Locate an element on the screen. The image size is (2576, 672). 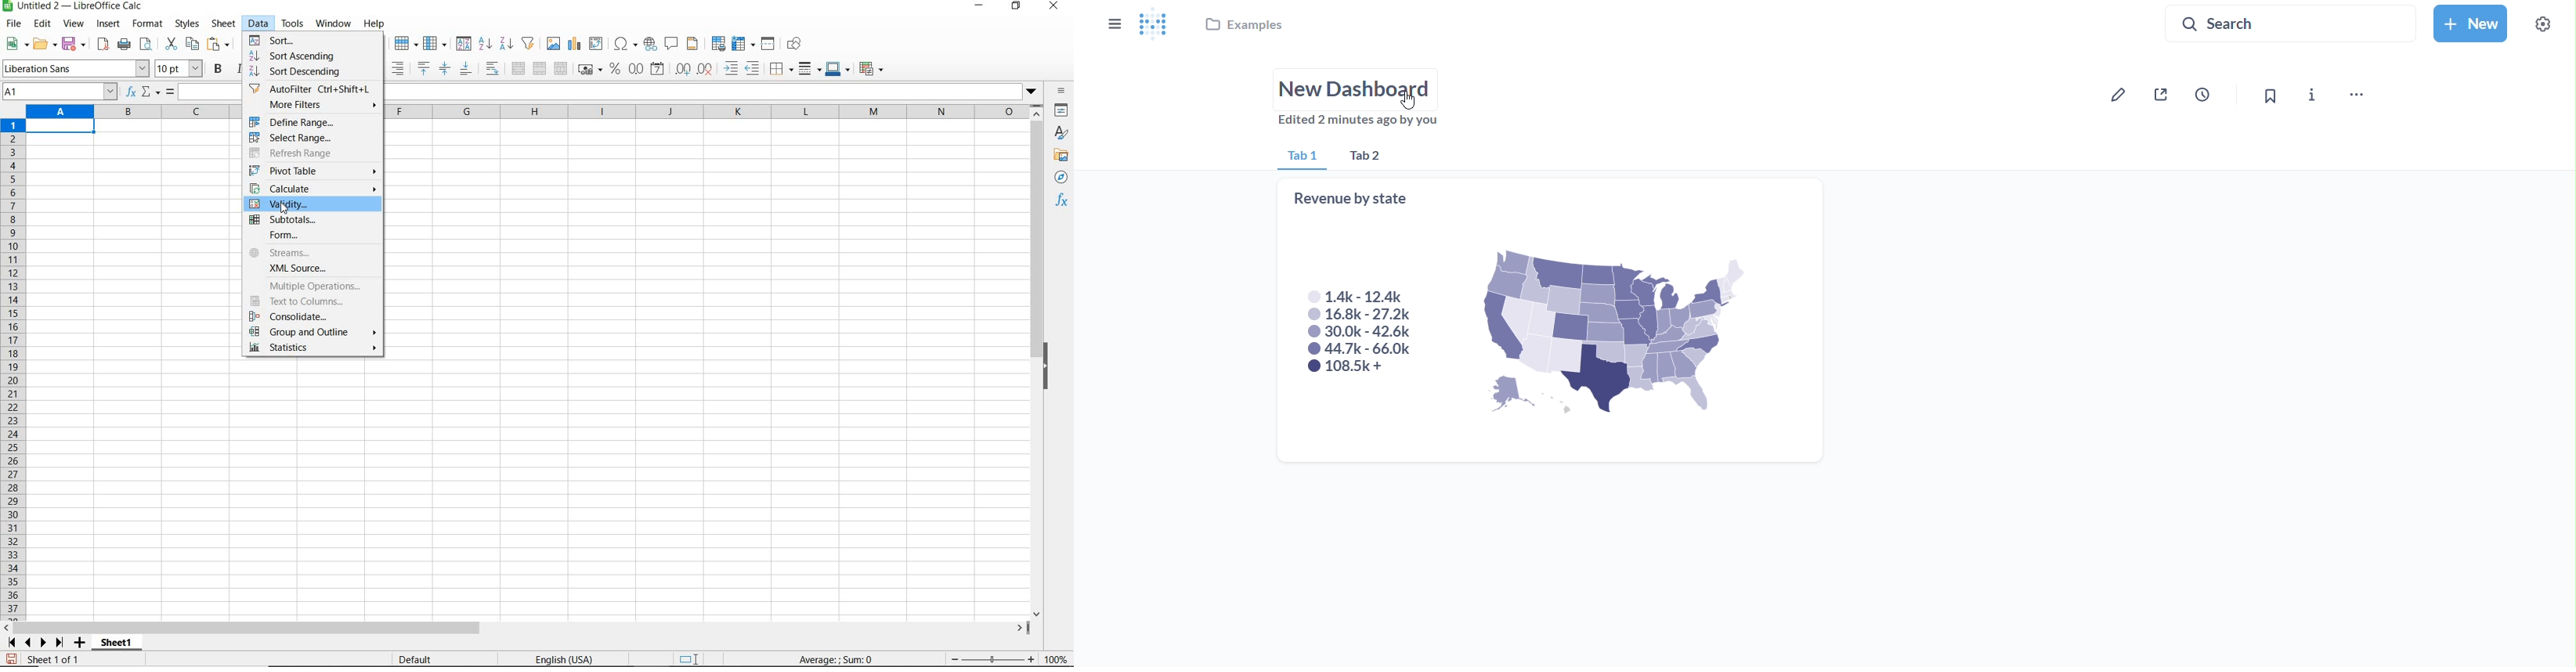
align right is located at coordinates (399, 68).